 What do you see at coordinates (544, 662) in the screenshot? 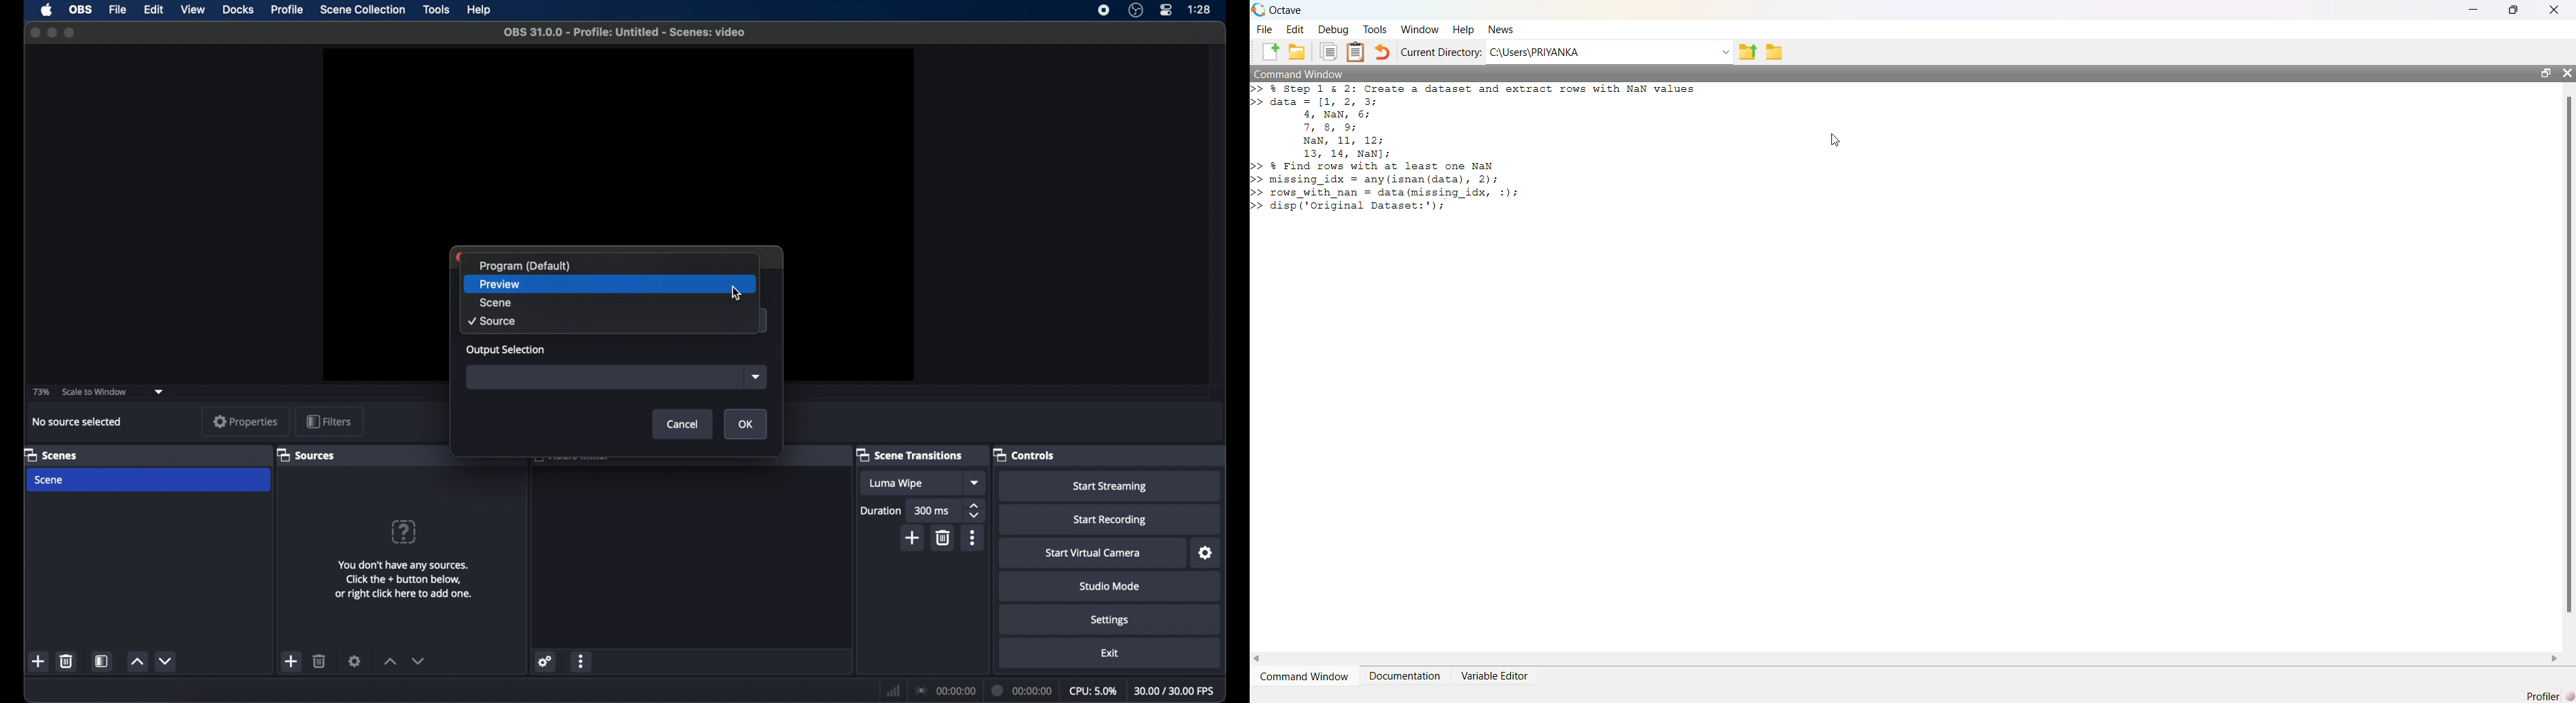
I see `settings` at bounding box center [544, 662].